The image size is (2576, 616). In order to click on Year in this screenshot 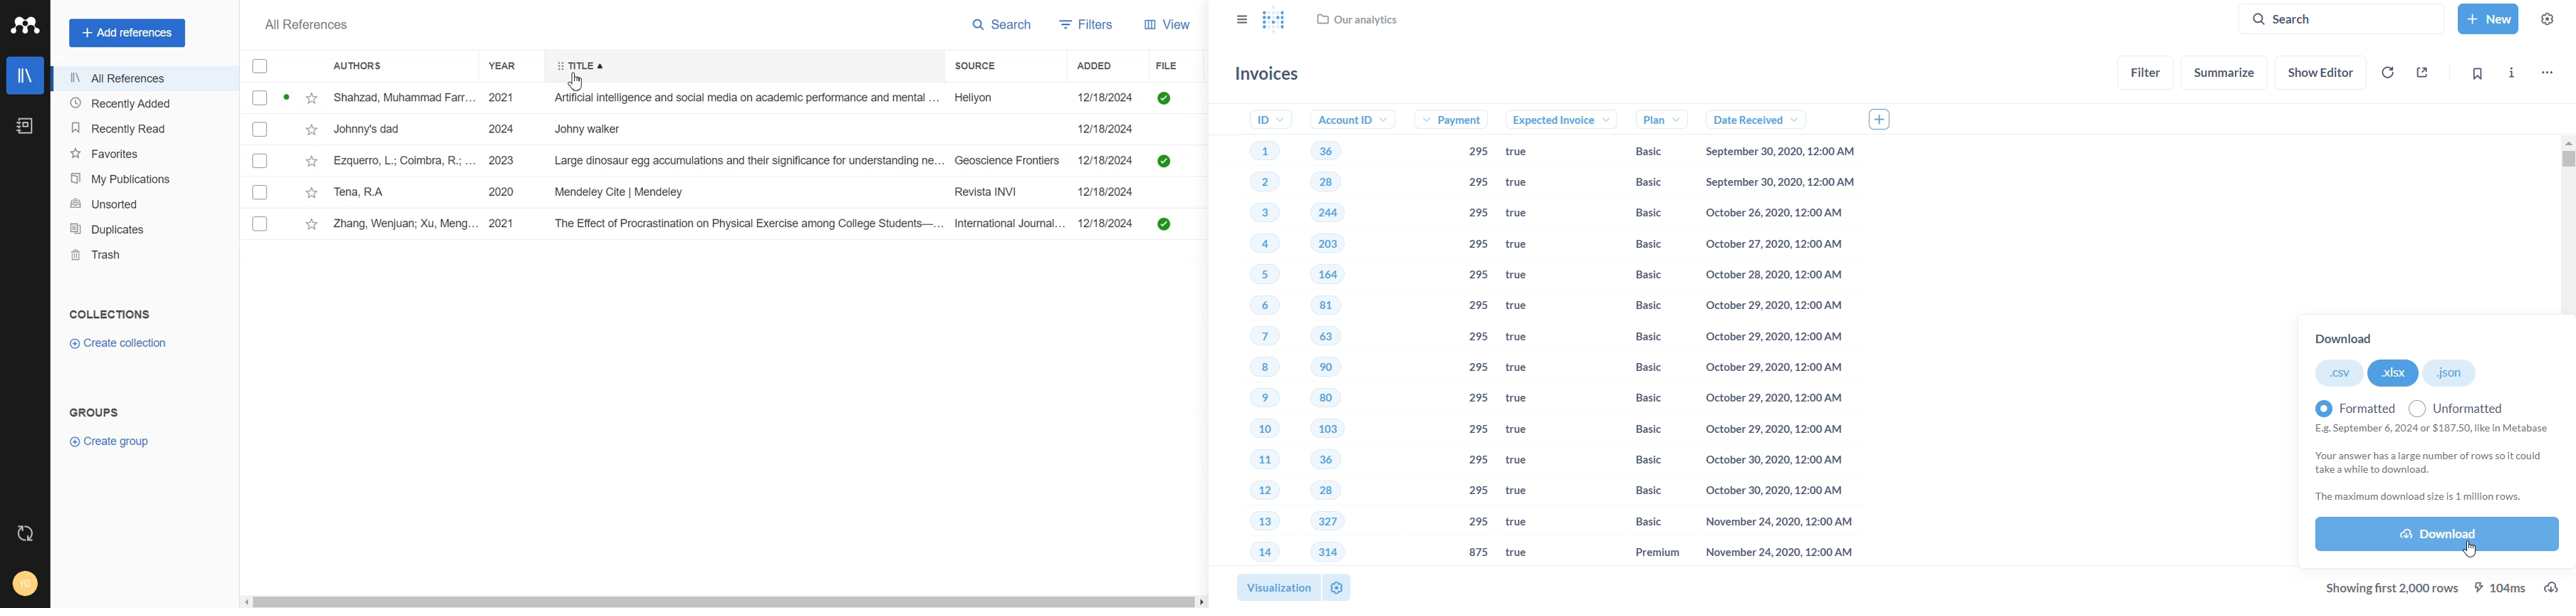, I will do `click(511, 65)`.